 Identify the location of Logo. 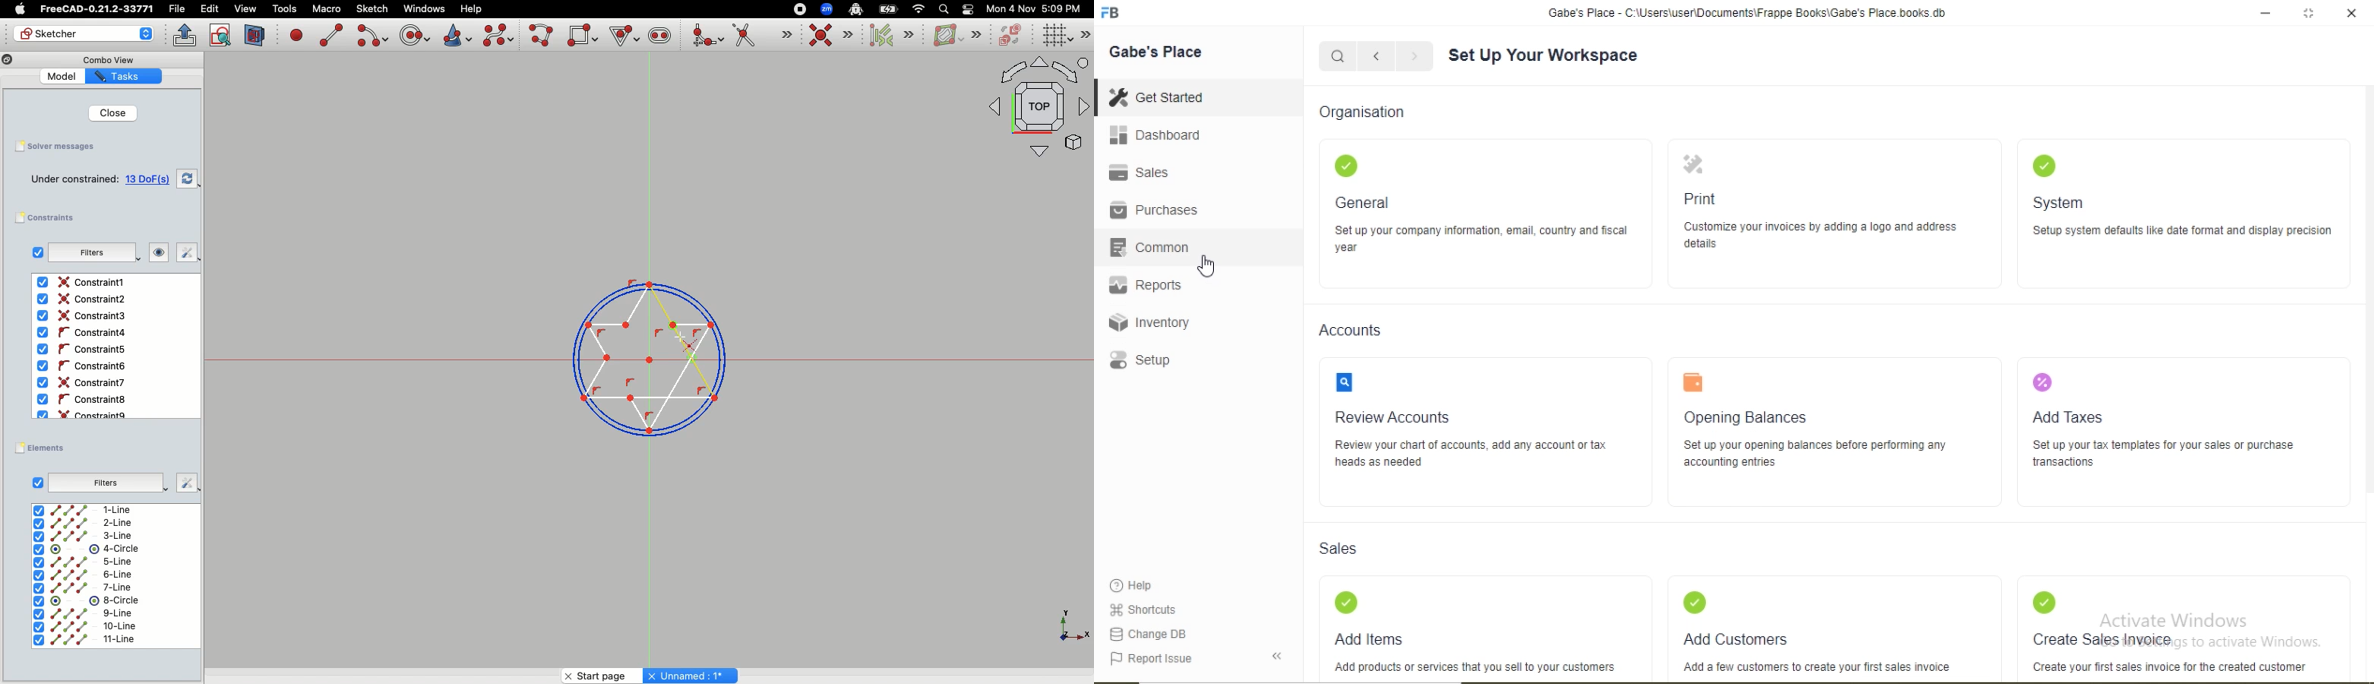
(2042, 382).